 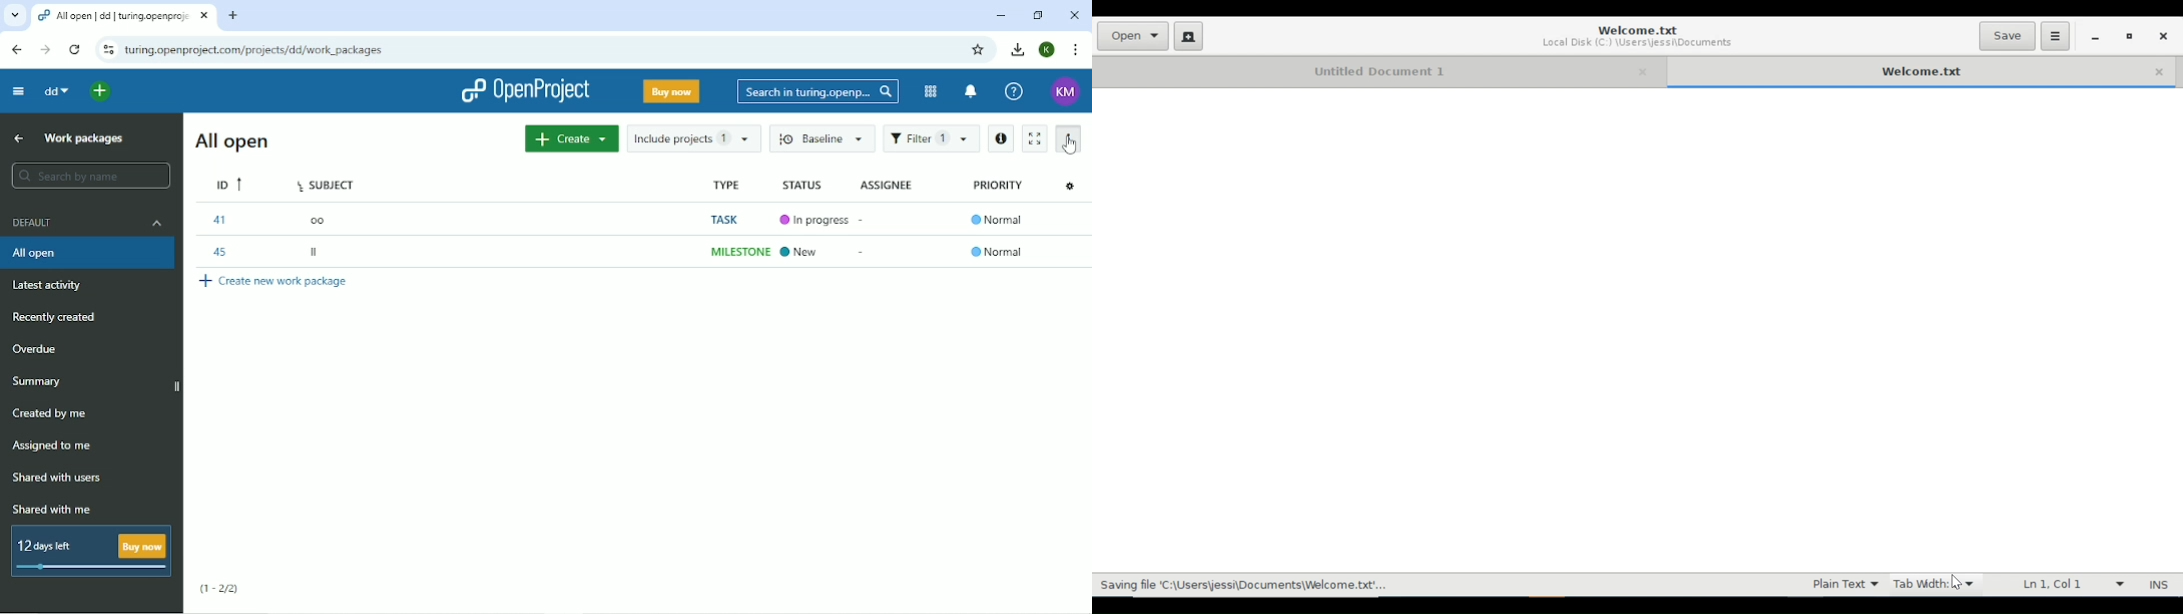 I want to click on Assignee, so click(x=885, y=185).